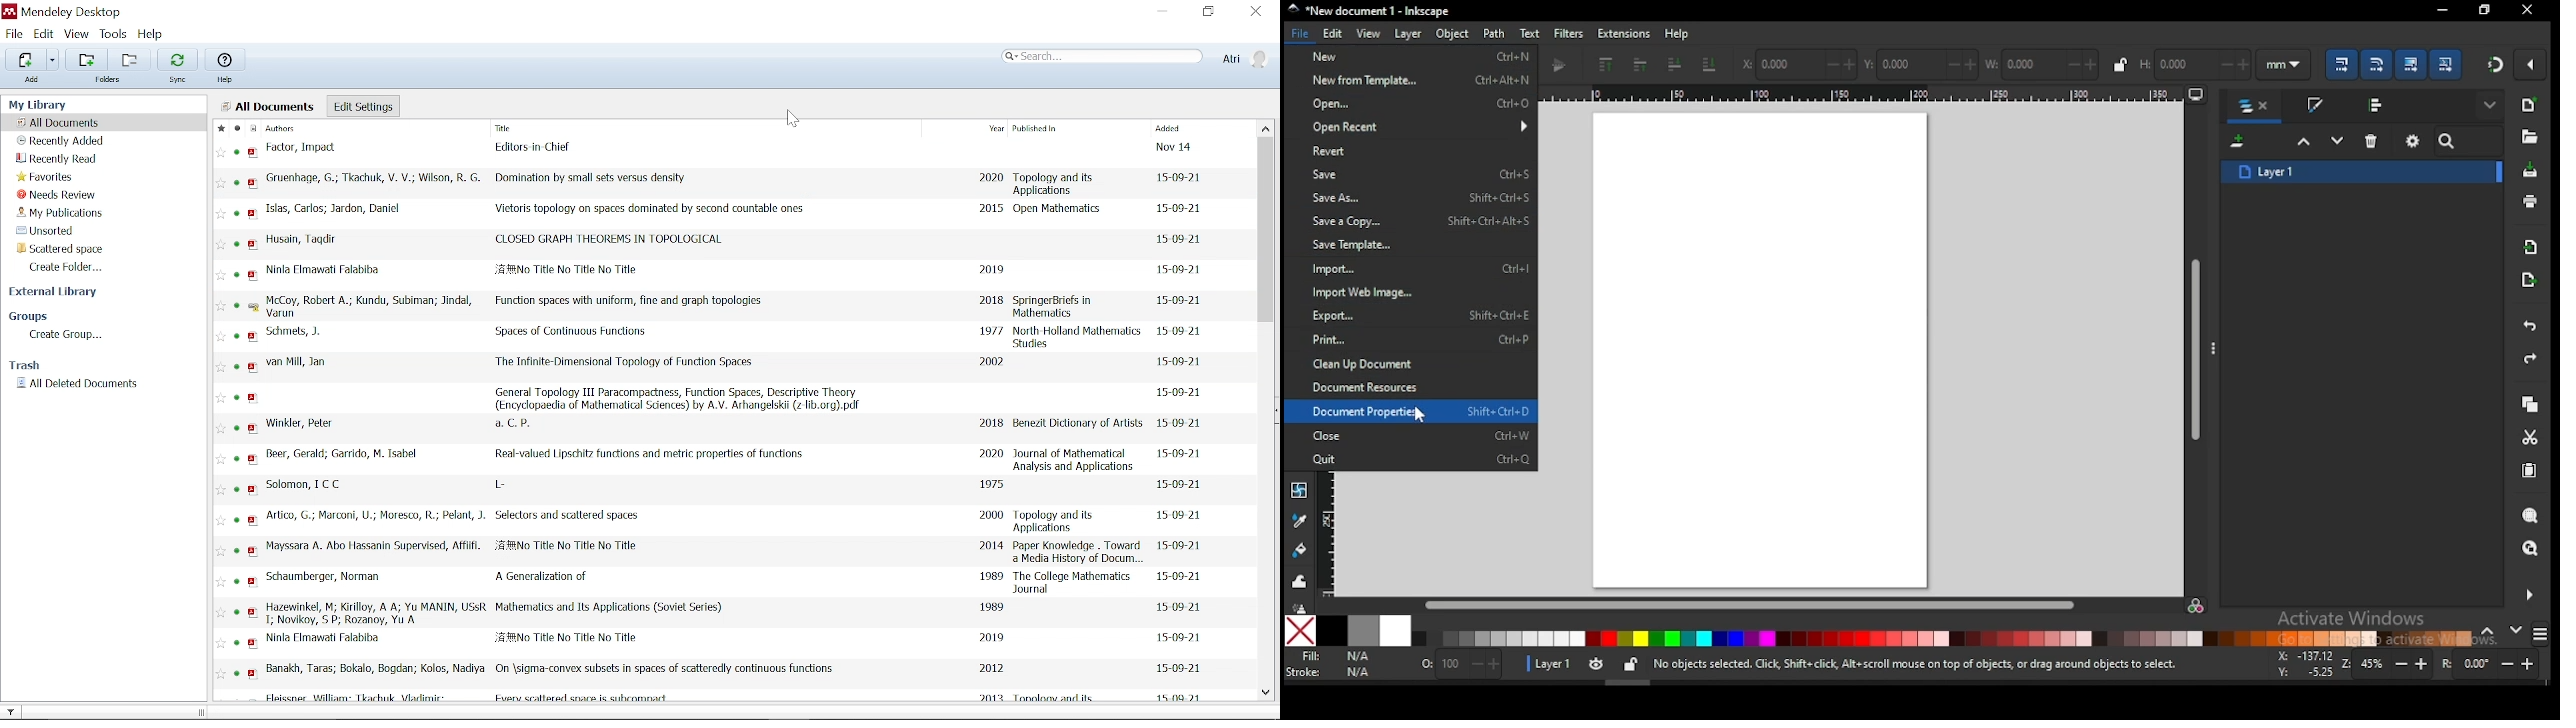 This screenshot has height=728, width=2576. What do you see at coordinates (2528, 279) in the screenshot?
I see `open export` at bounding box center [2528, 279].